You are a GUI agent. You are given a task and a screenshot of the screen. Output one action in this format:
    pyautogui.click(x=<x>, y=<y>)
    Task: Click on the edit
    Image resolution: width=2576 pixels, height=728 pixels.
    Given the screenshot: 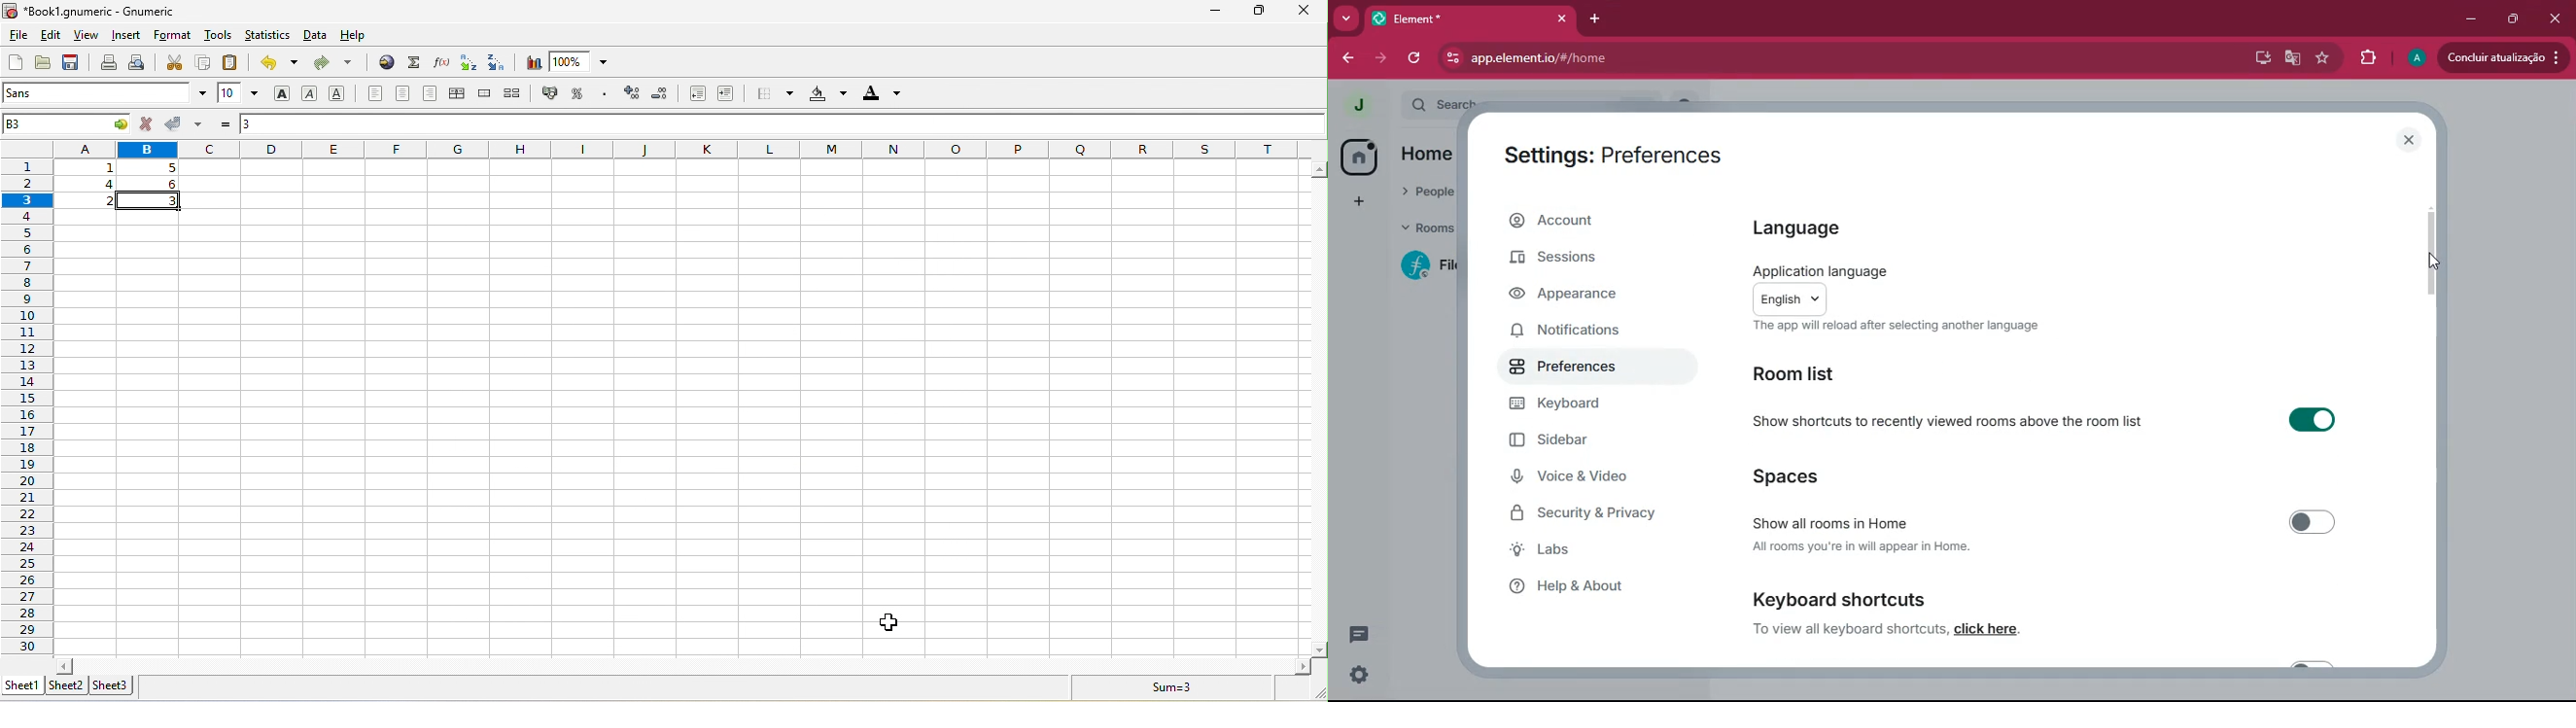 What is the action you would take?
    pyautogui.click(x=54, y=37)
    